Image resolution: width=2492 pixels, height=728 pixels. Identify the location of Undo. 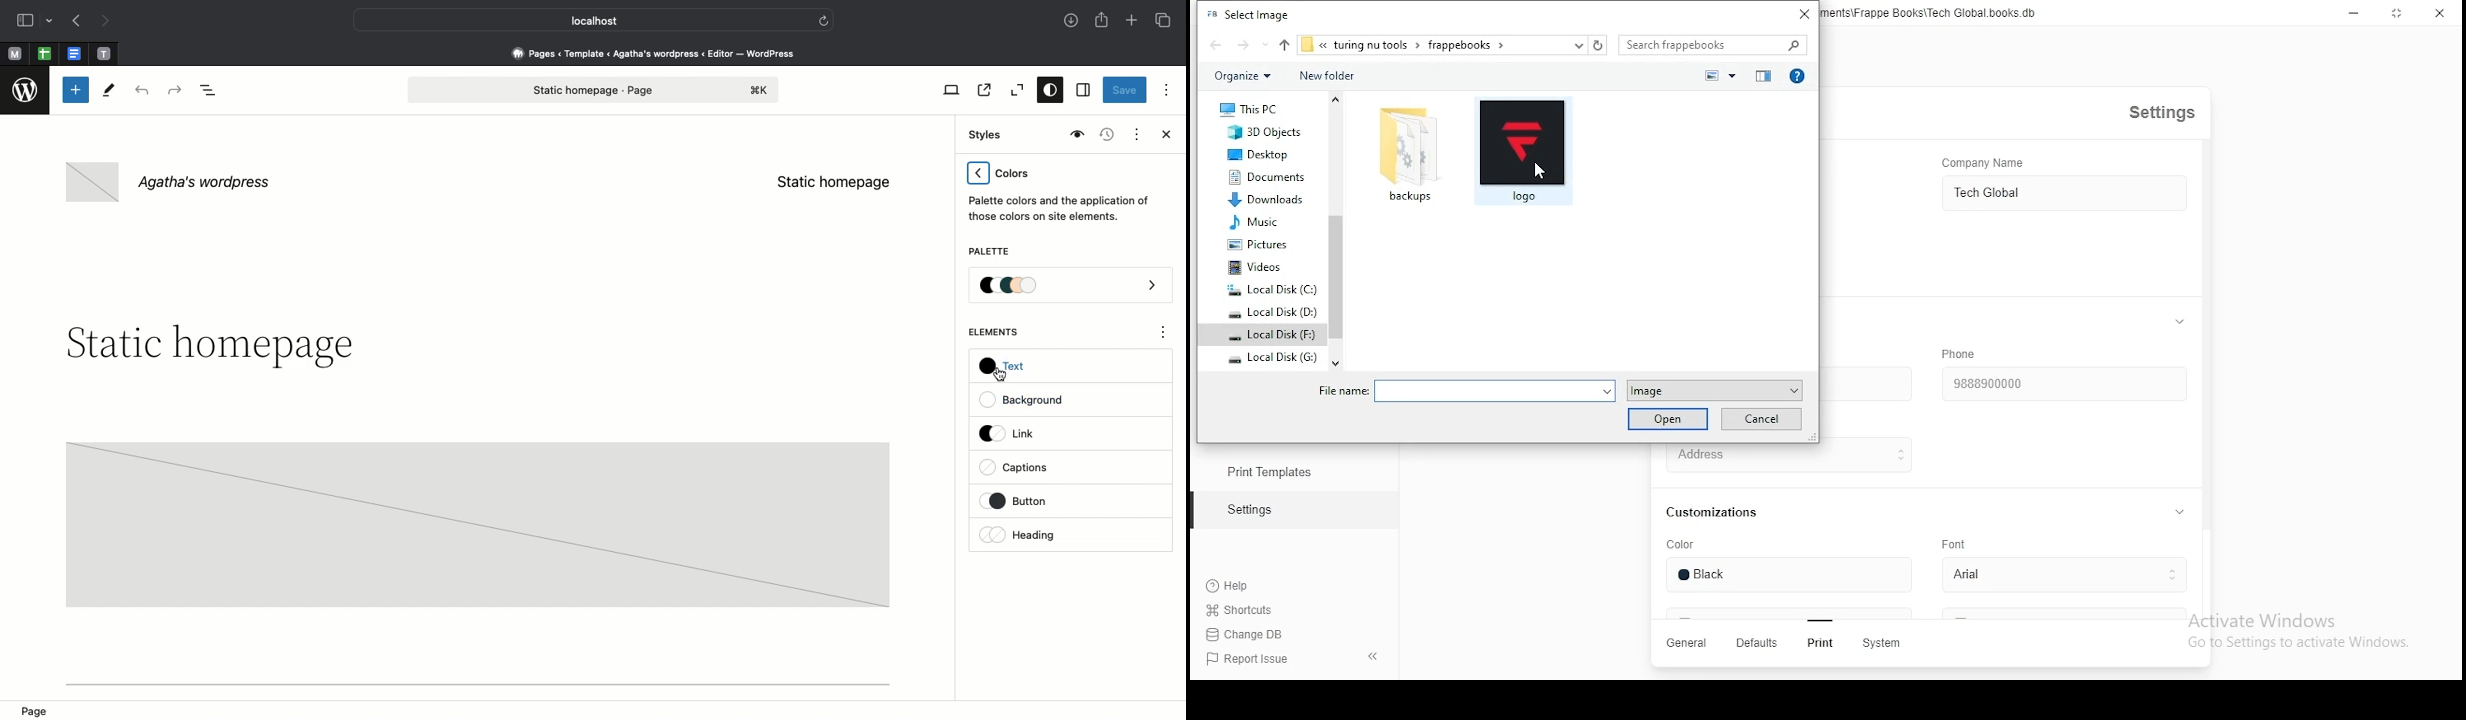
(142, 91).